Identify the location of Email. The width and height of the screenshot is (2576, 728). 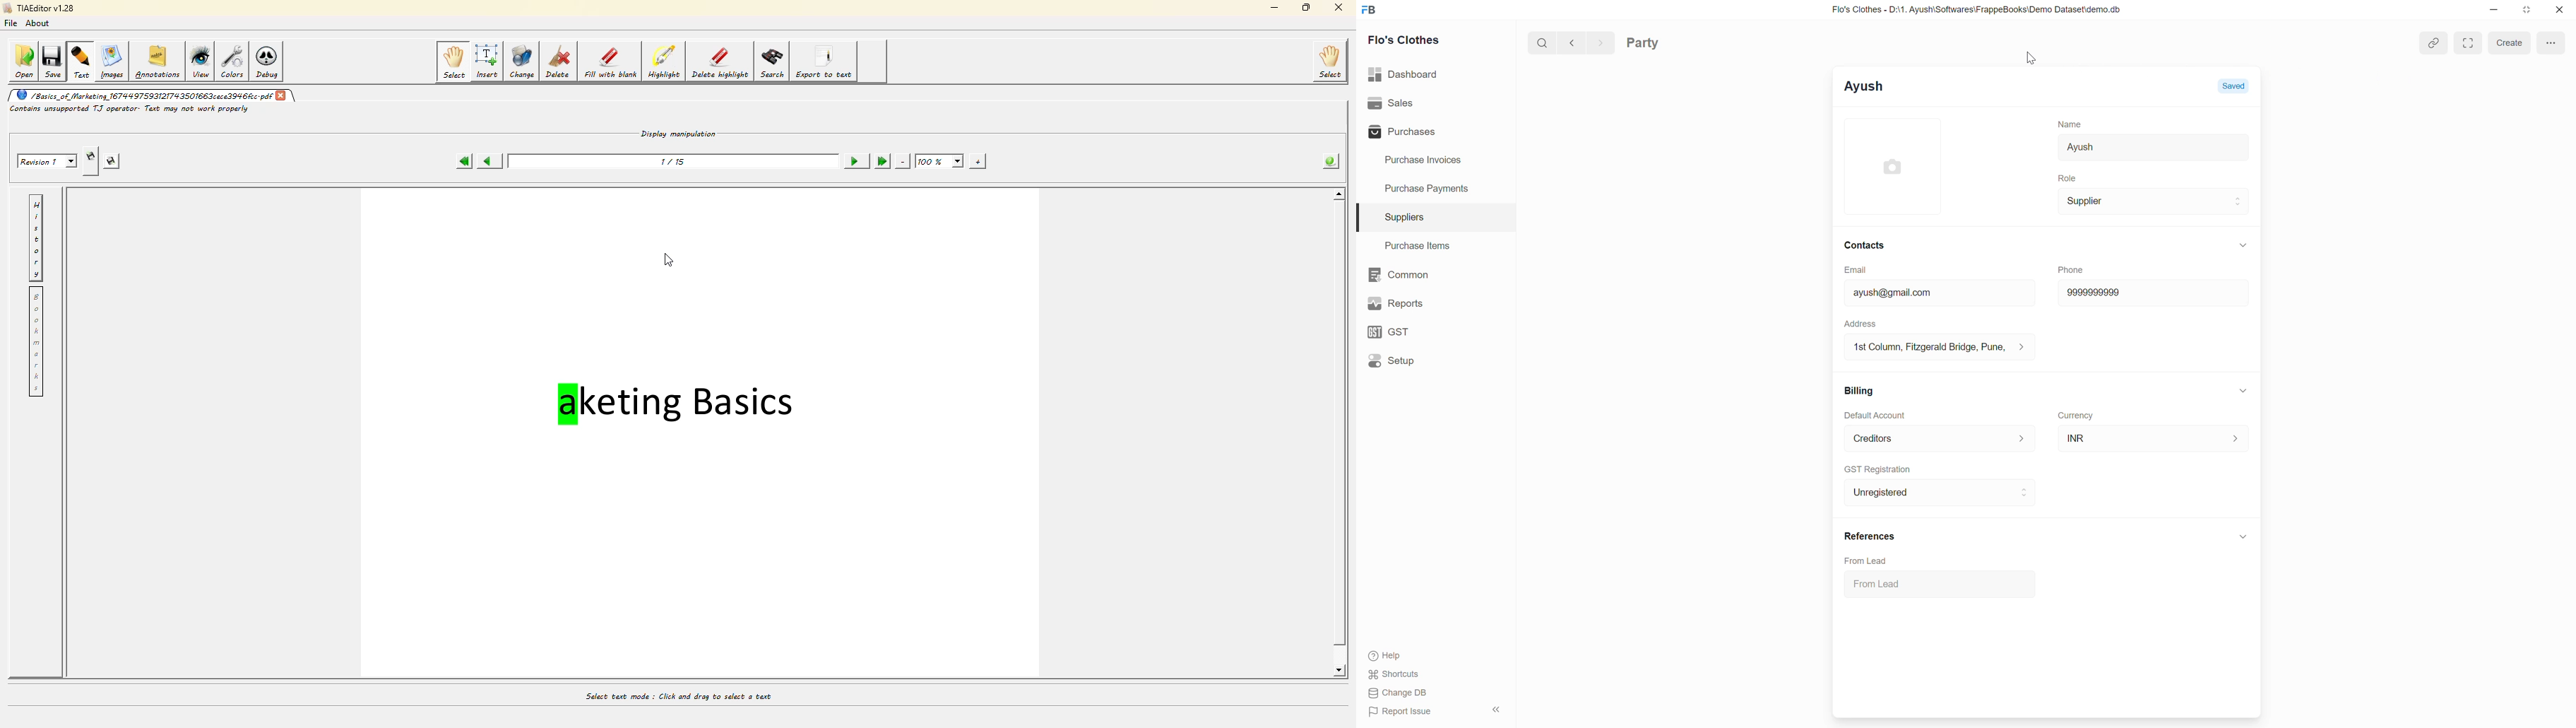
(1855, 270).